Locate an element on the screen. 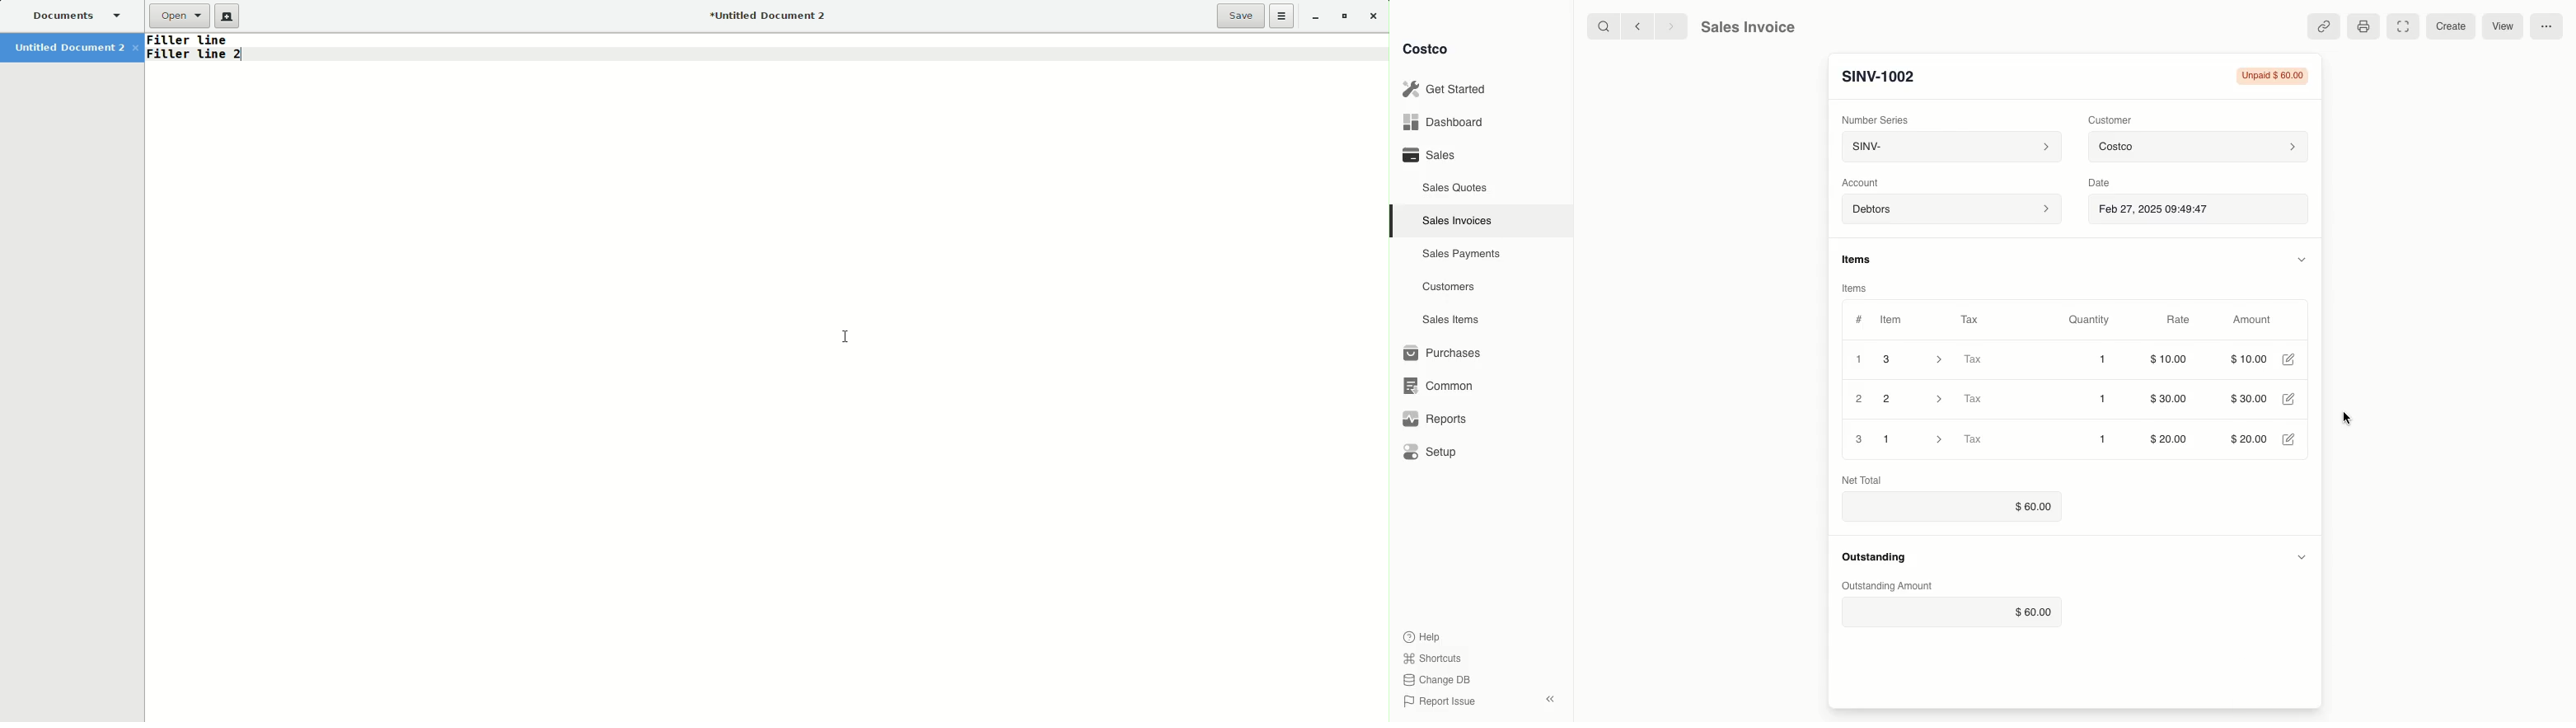  $30.00 is located at coordinates (2241, 400).